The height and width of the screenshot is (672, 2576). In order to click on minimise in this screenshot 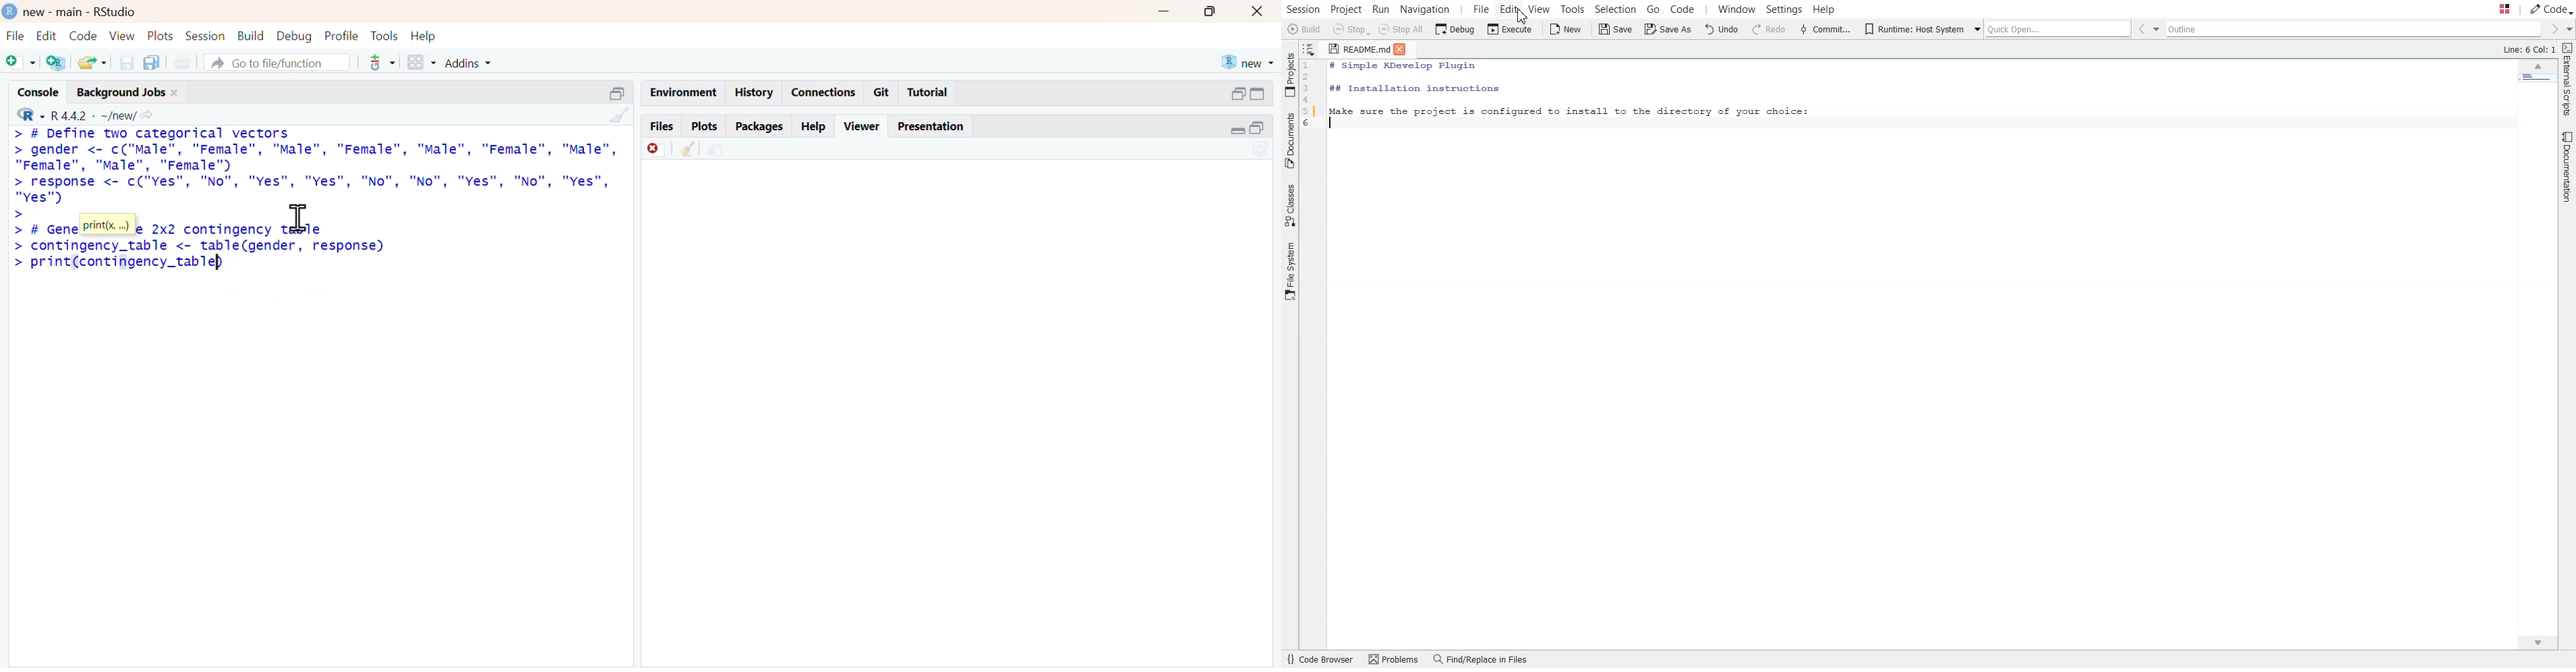, I will do `click(1164, 11)`.